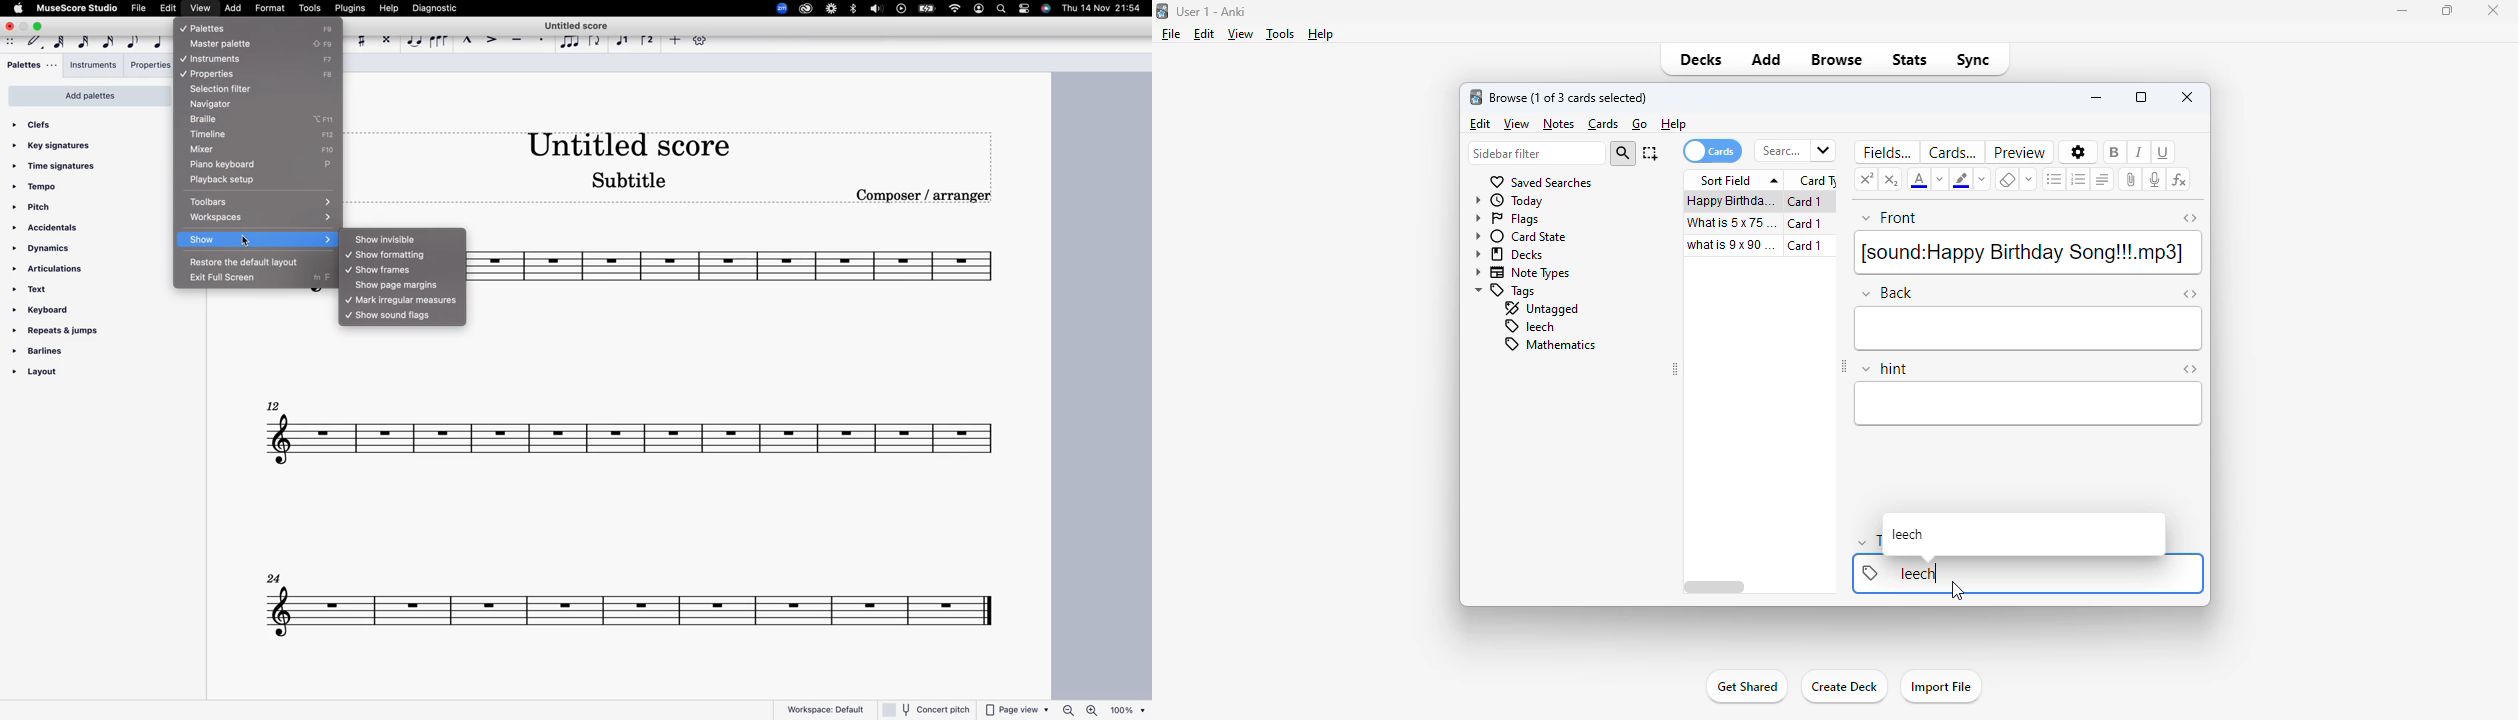 The image size is (2520, 728). I want to click on file, so click(1171, 34).